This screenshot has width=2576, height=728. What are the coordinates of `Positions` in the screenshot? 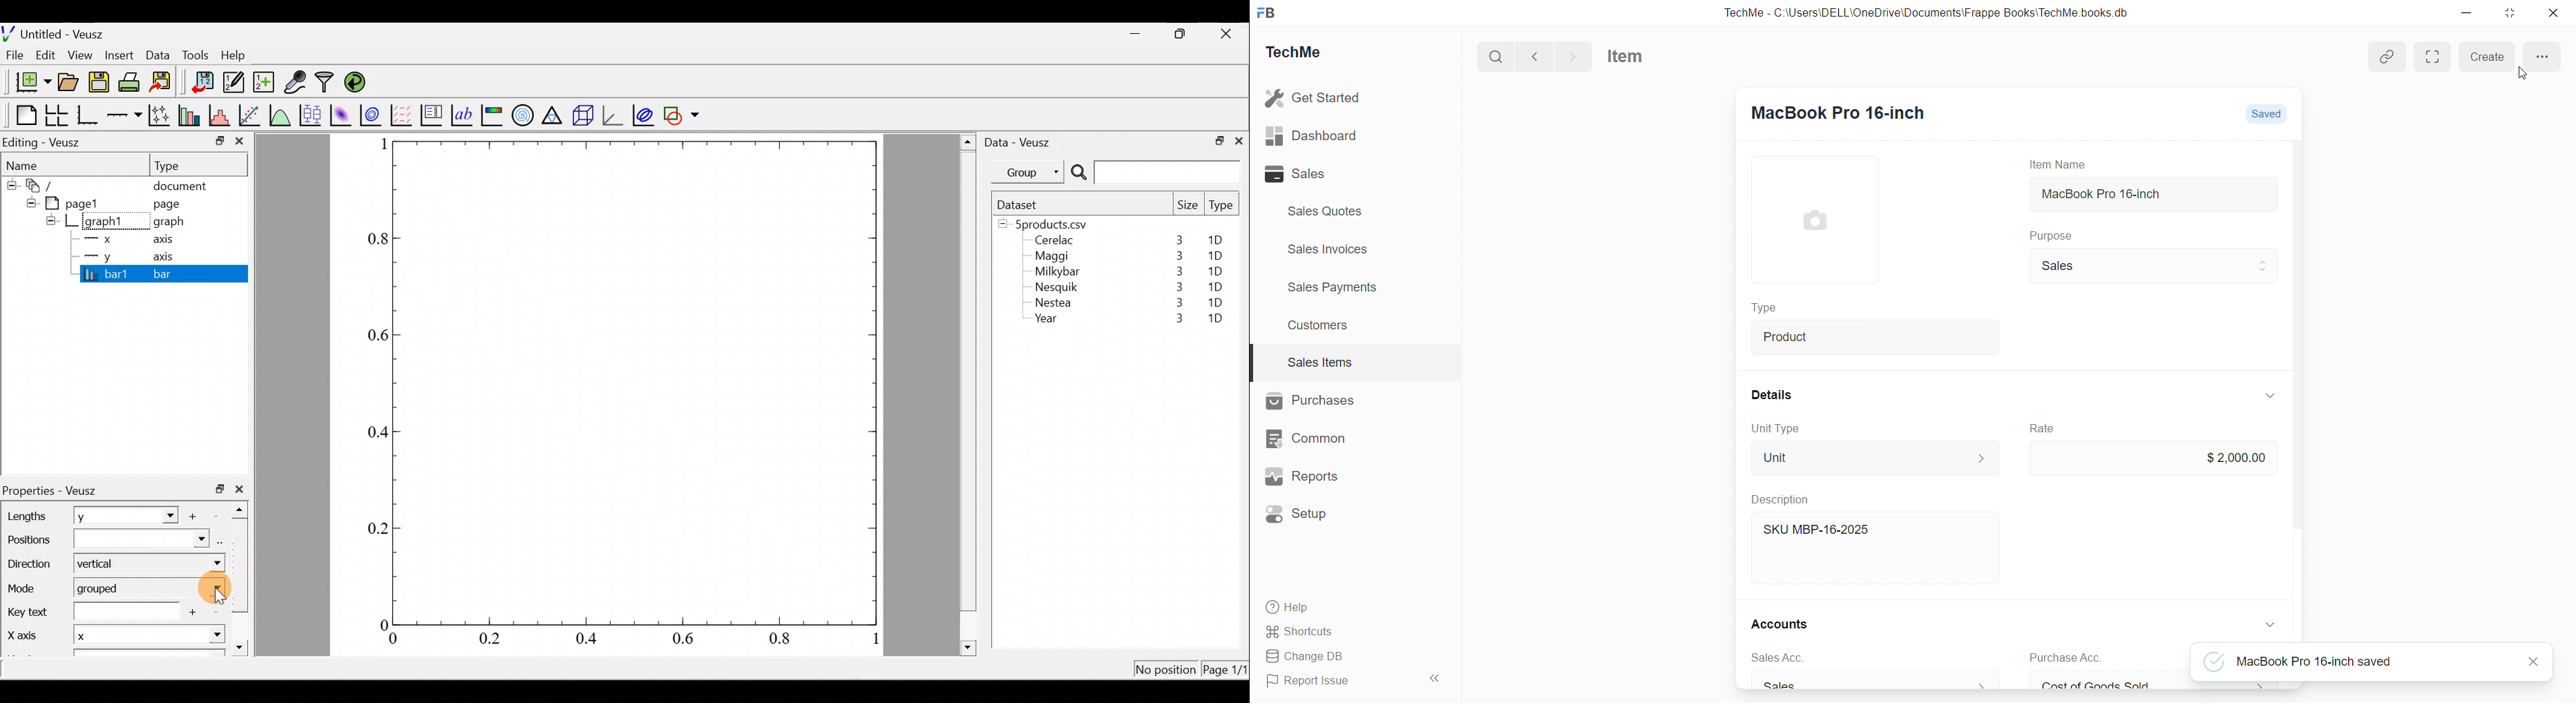 It's located at (106, 542).